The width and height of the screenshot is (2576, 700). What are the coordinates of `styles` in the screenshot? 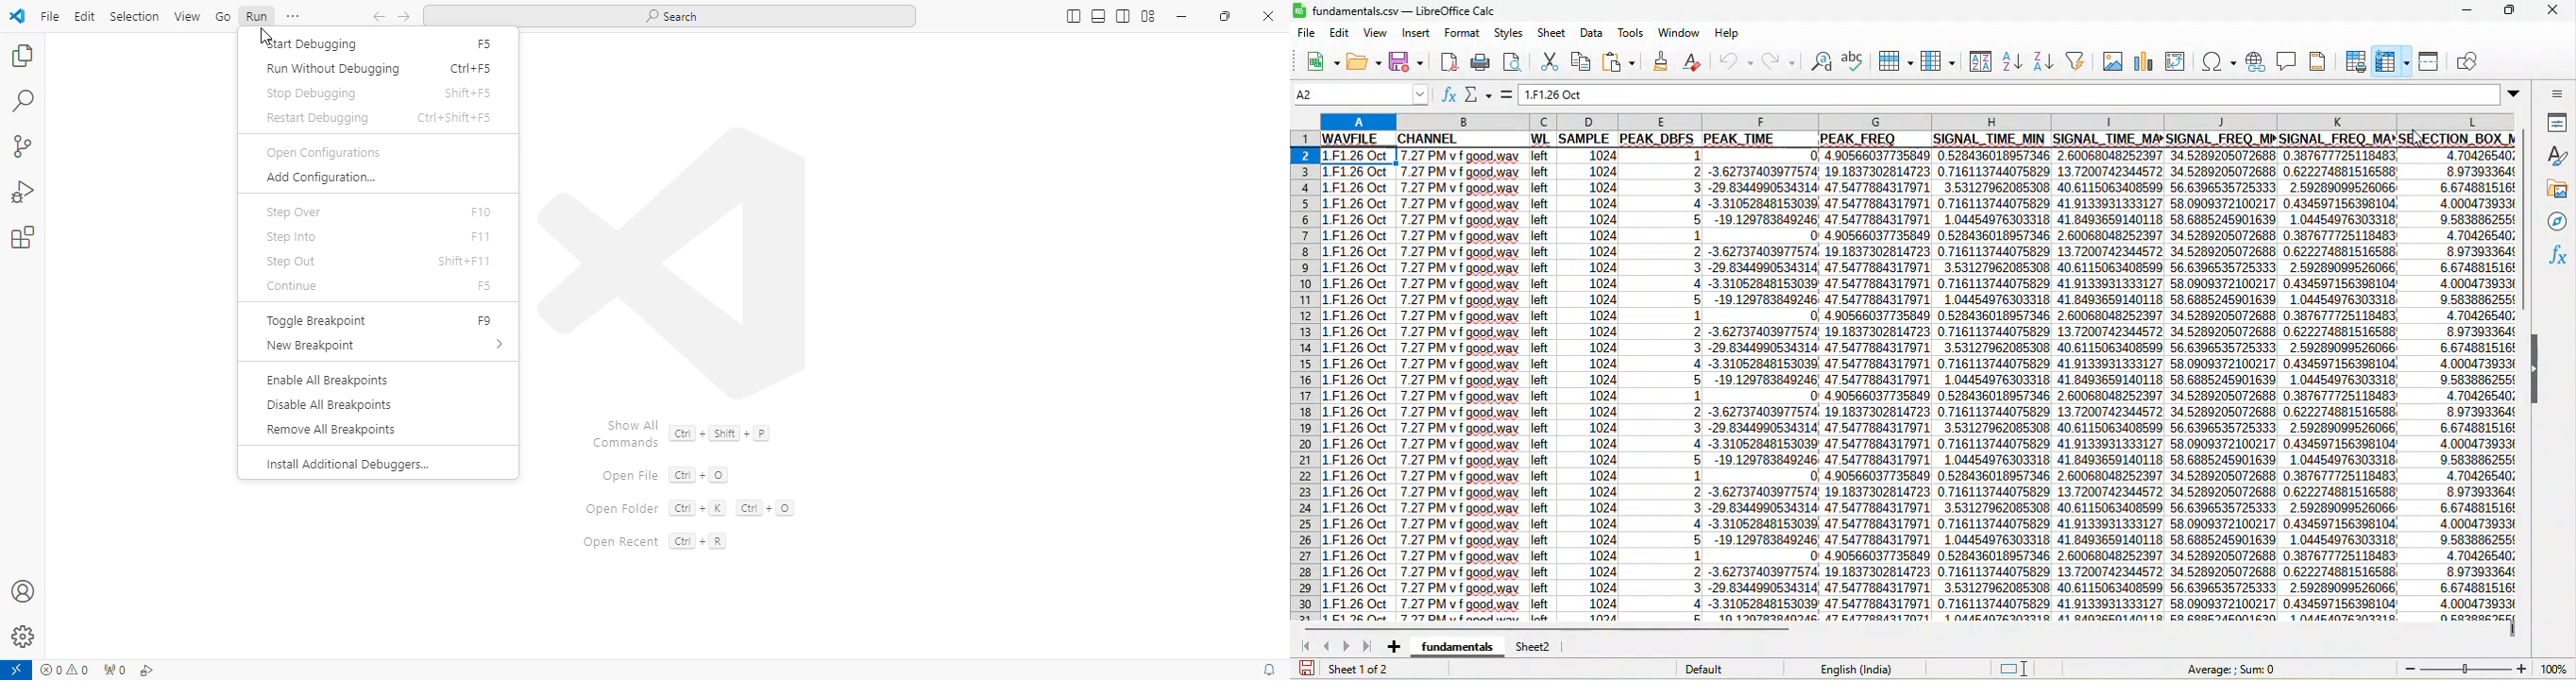 It's located at (1509, 34).